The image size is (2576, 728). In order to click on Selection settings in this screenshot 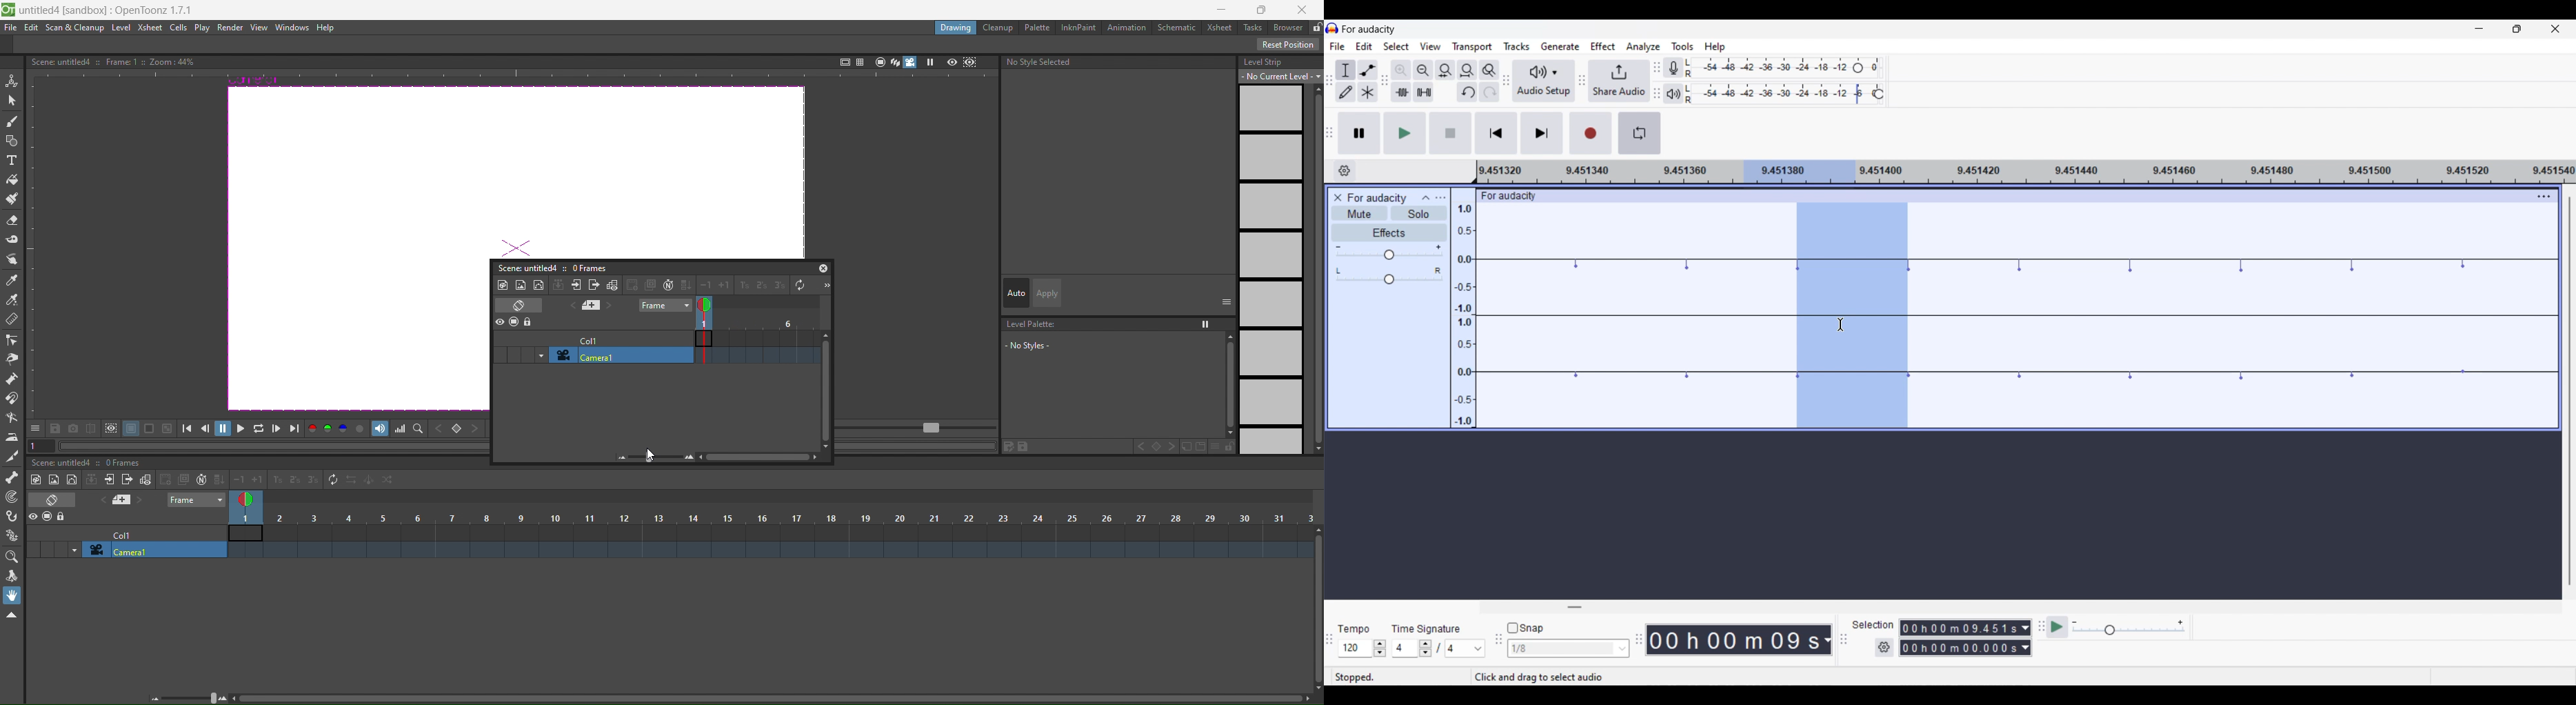, I will do `click(1884, 647)`.